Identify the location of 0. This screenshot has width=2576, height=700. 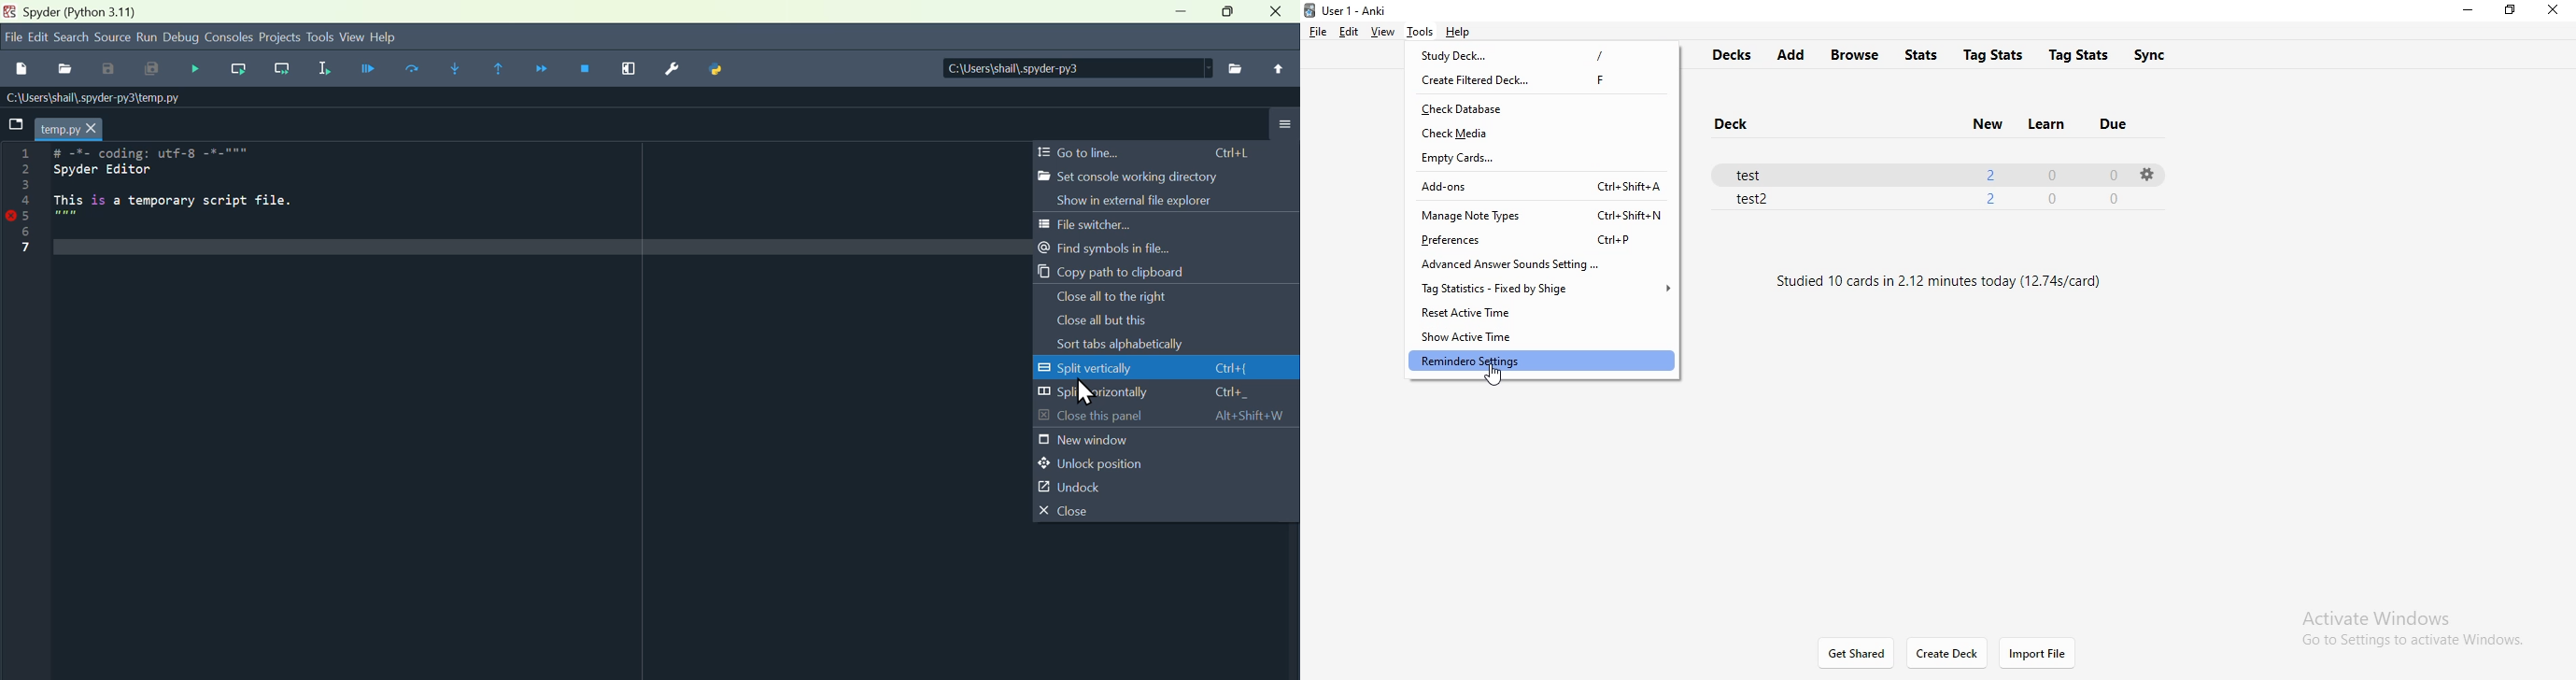
(2057, 175).